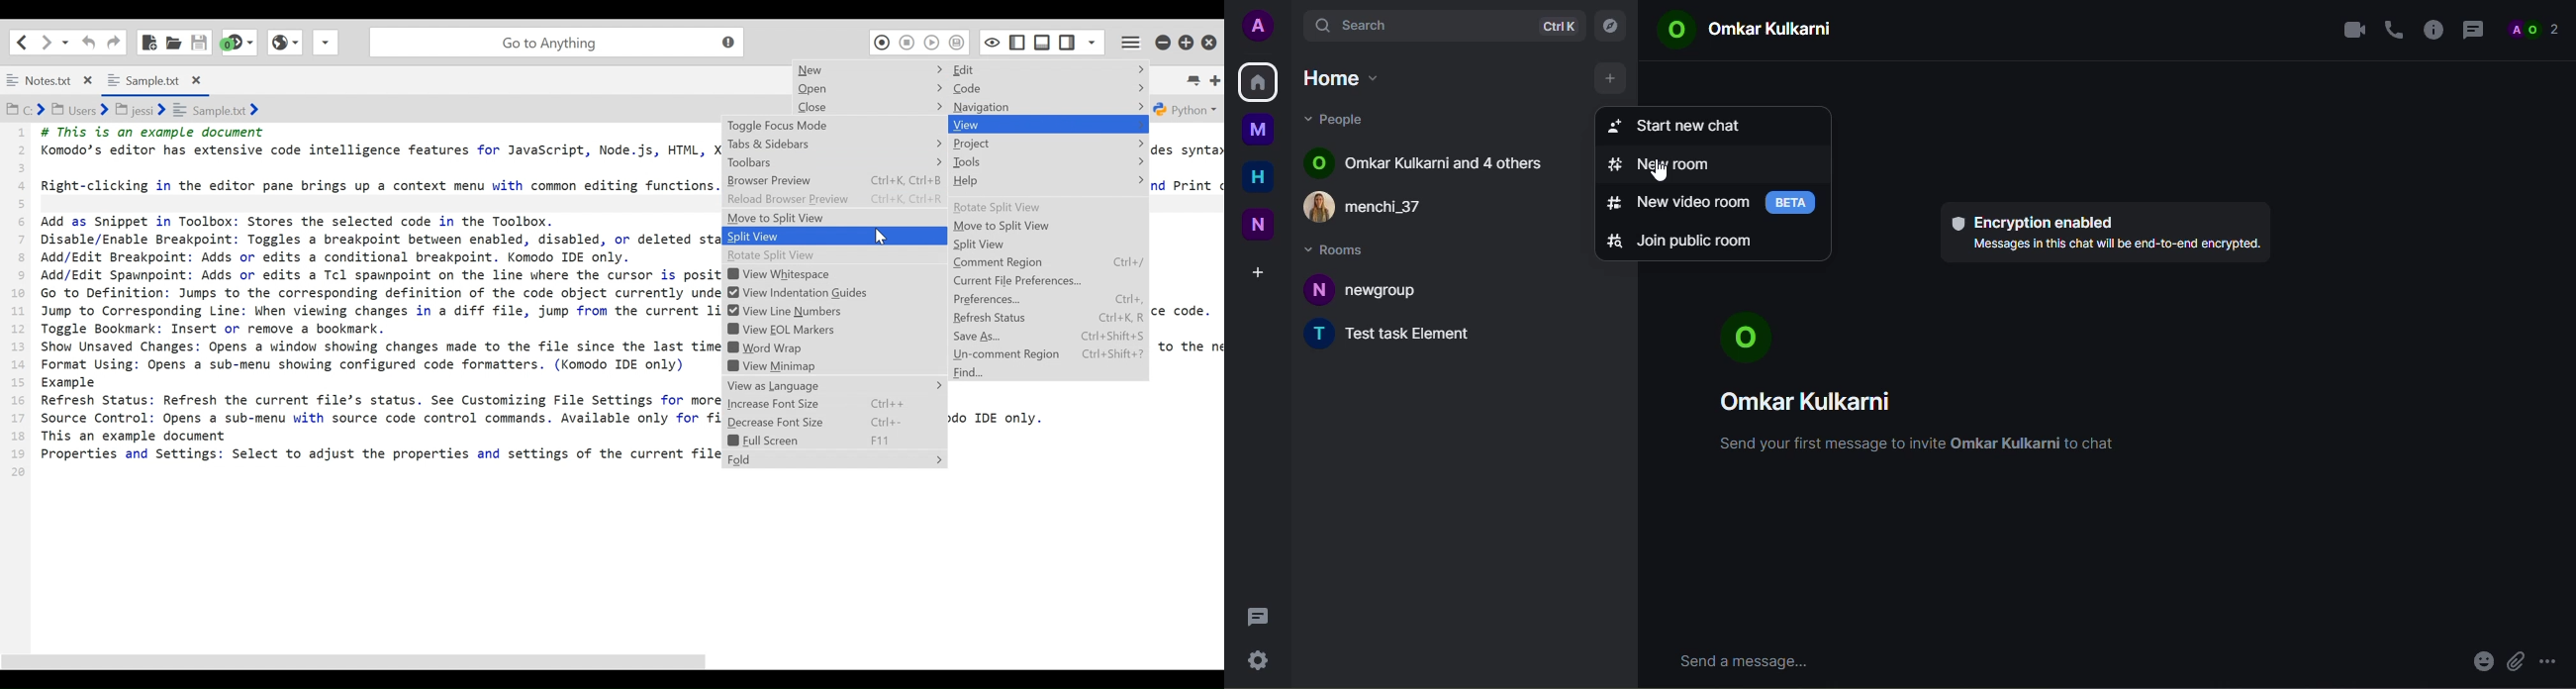  I want to click on people, so click(2534, 28).